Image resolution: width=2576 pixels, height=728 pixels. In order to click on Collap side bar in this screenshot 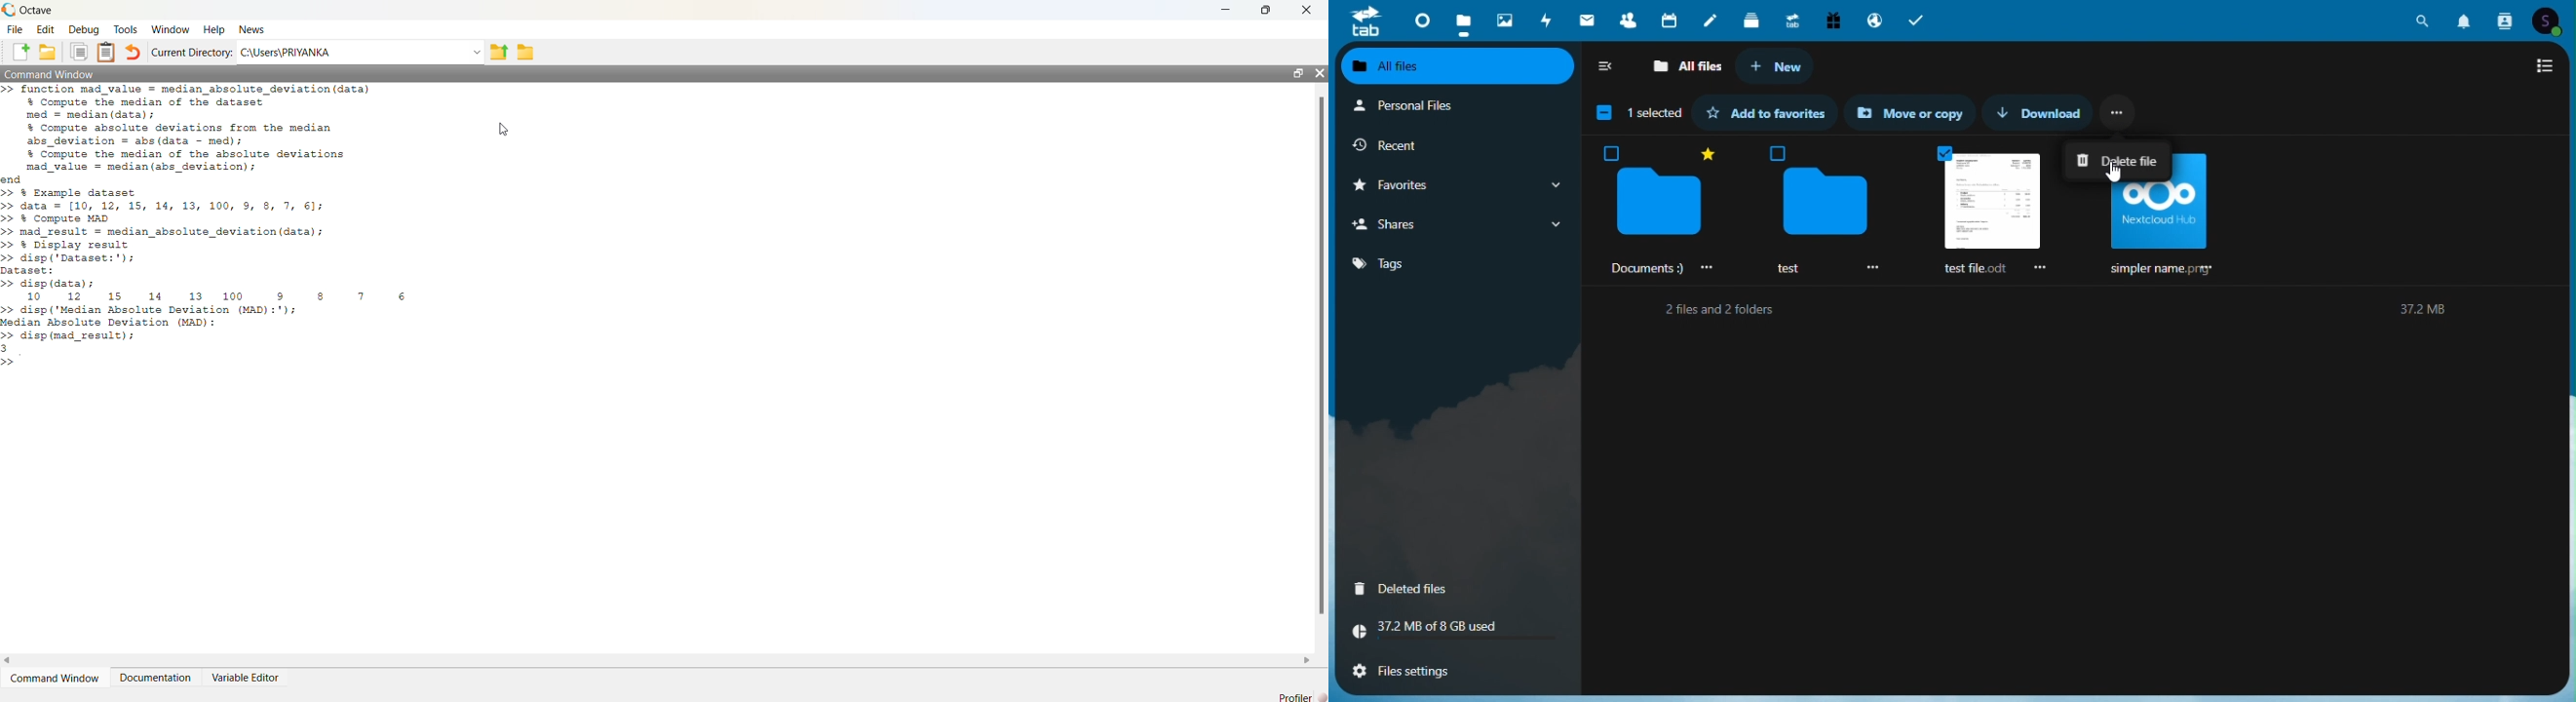, I will do `click(1607, 69)`.